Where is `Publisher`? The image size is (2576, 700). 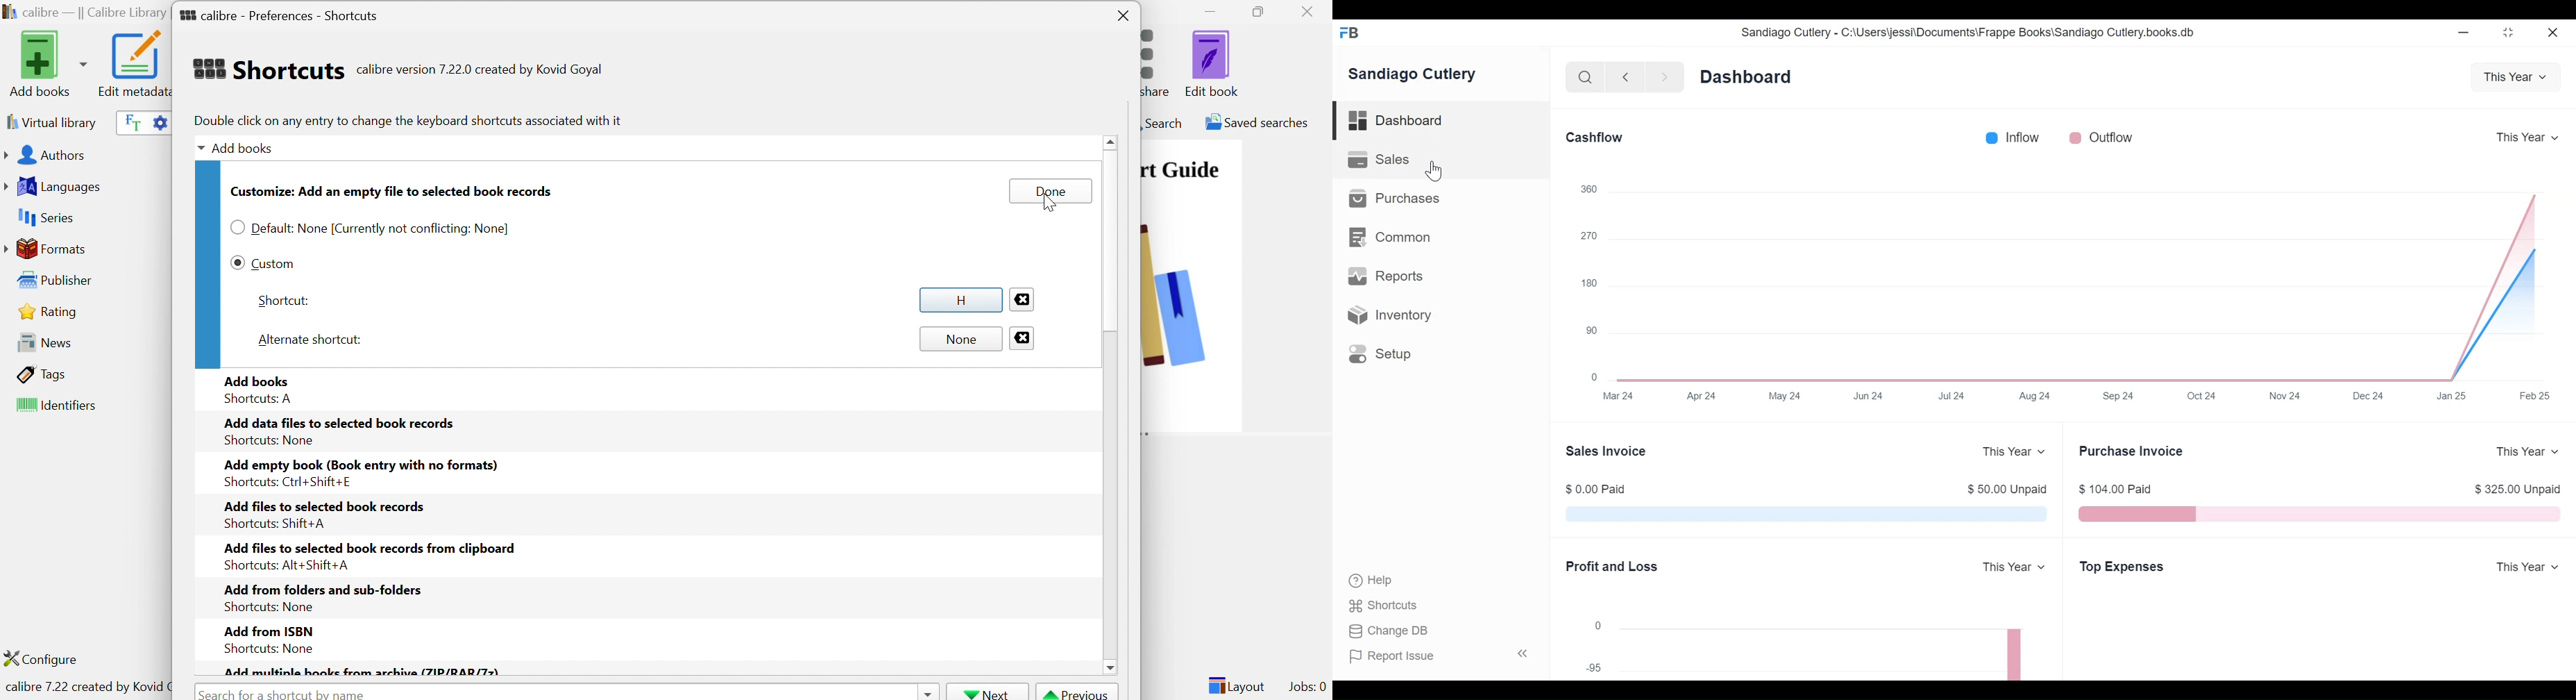
Publisher is located at coordinates (58, 281).